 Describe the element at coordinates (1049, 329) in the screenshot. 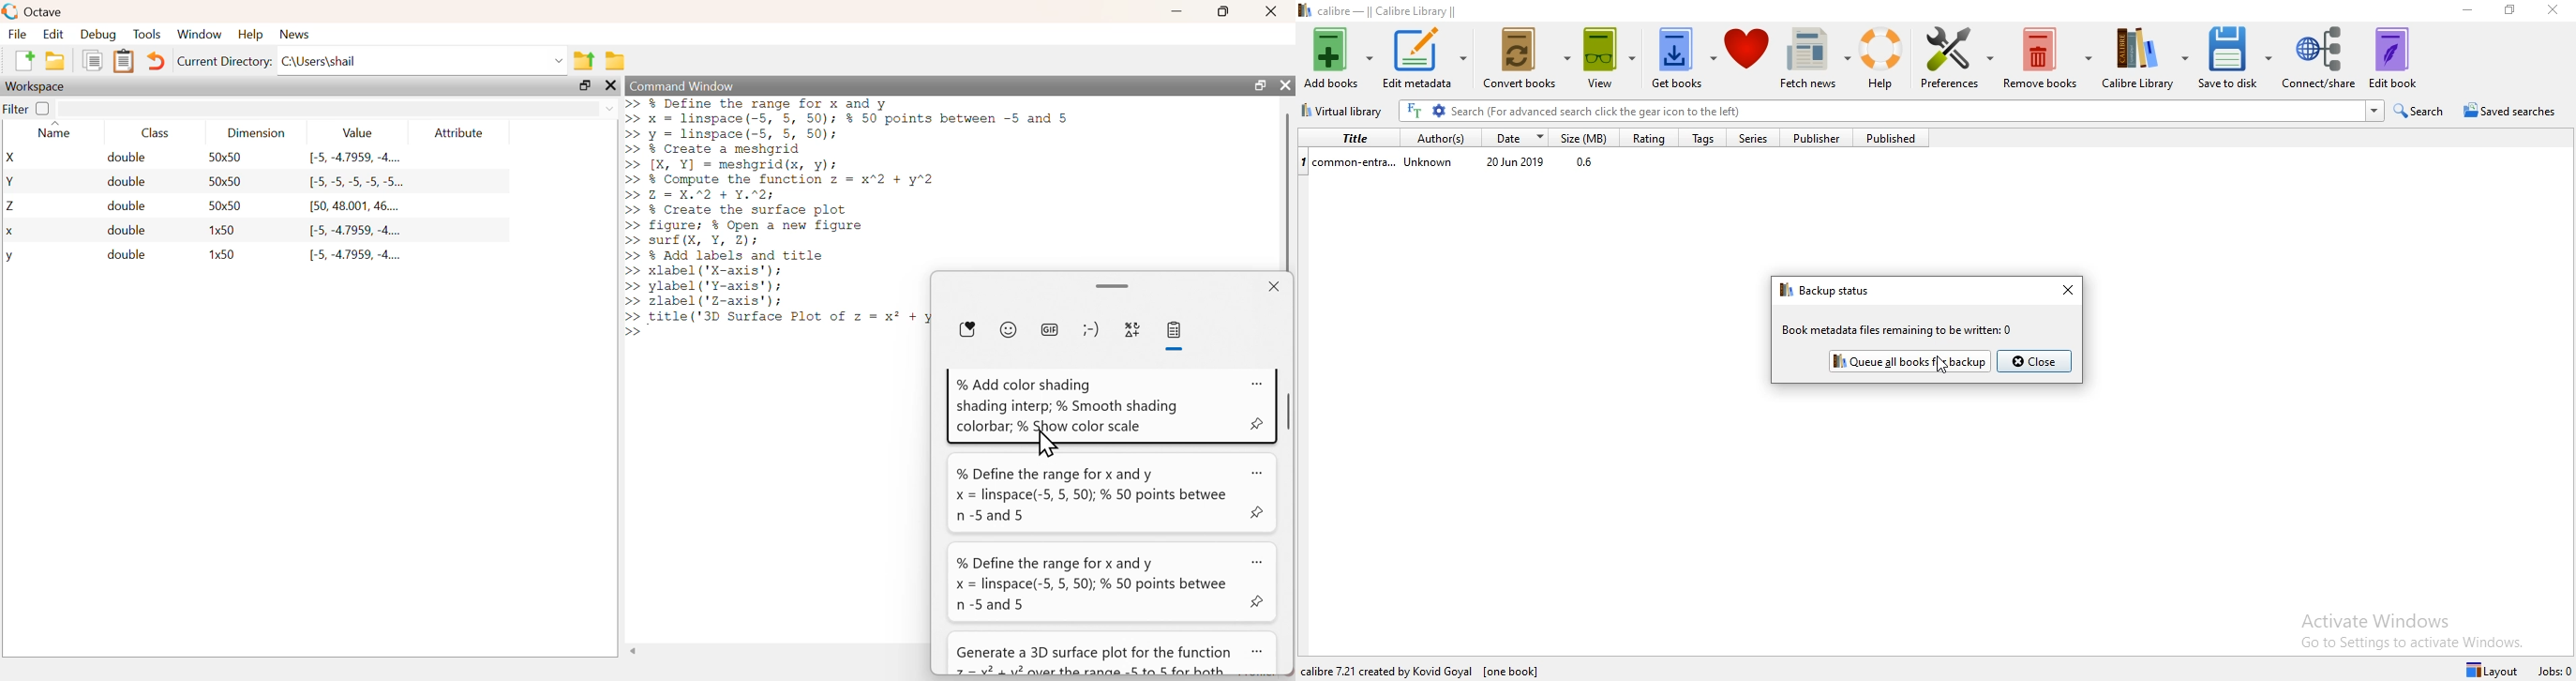

I see `GIF` at that location.